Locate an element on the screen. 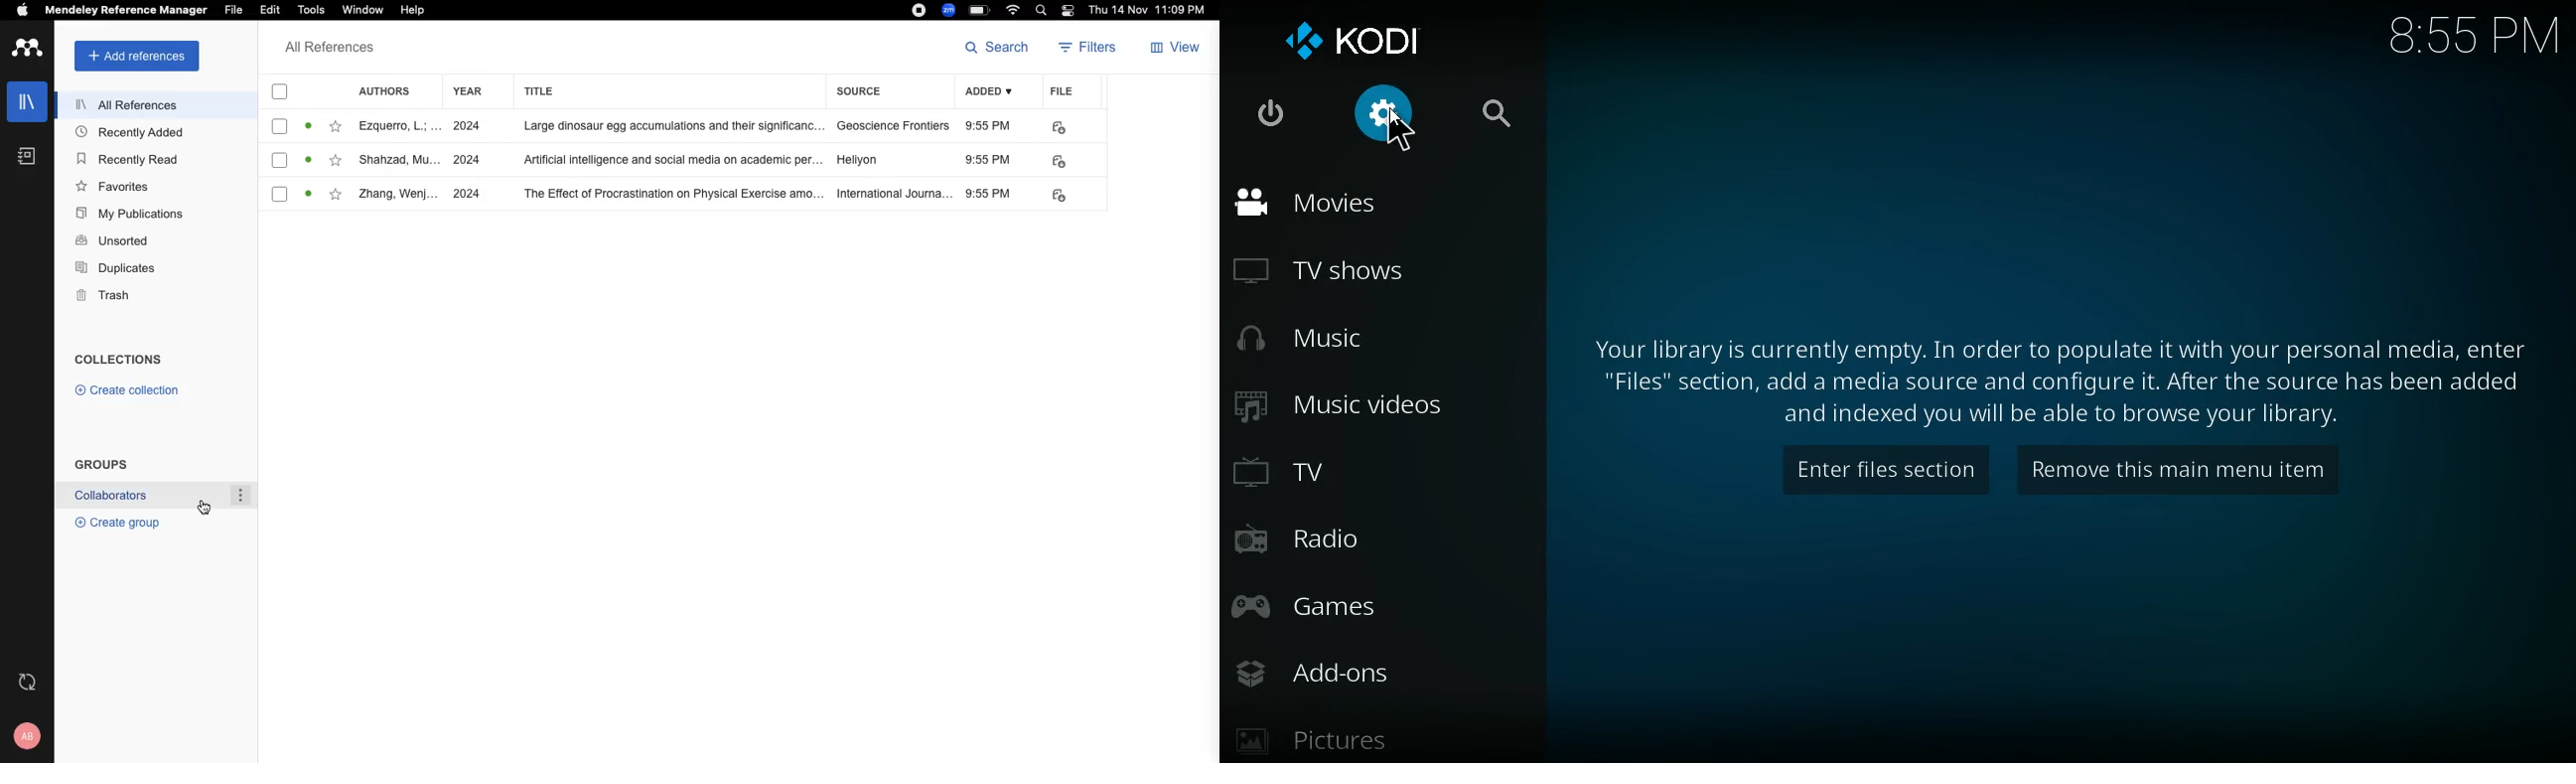  libraries is located at coordinates (25, 100).